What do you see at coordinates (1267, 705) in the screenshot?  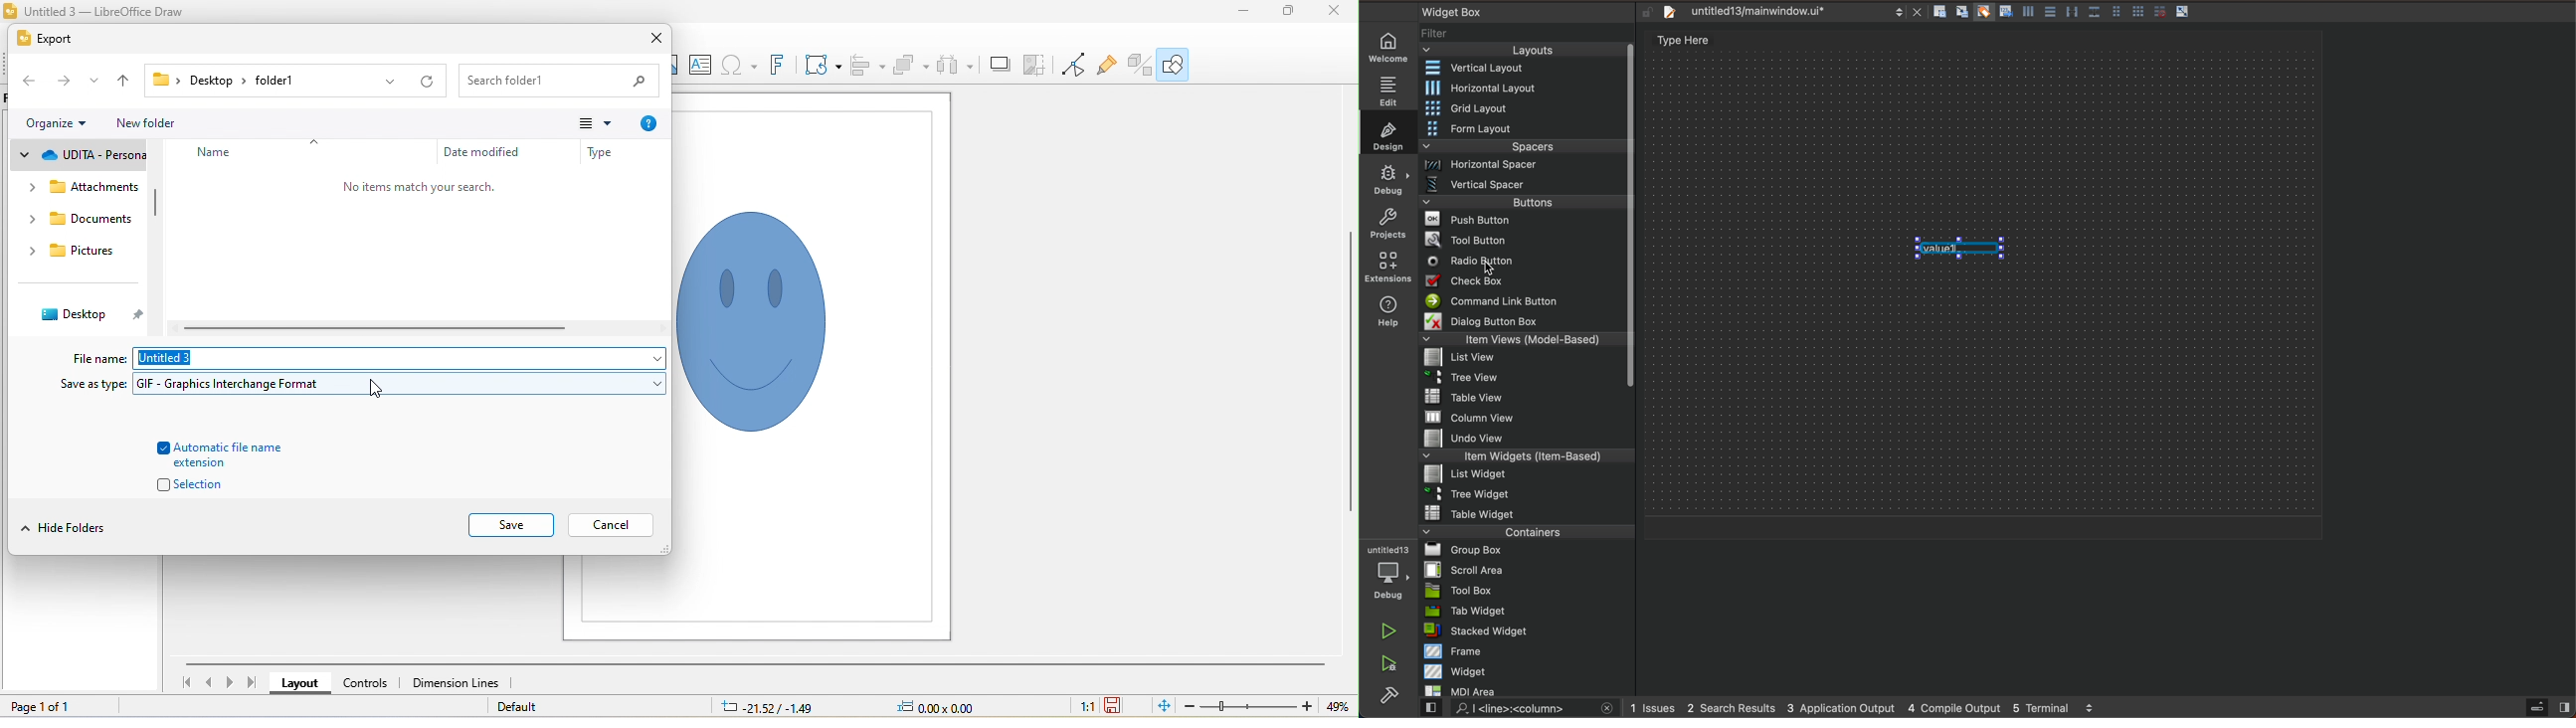 I see `zoom` at bounding box center [1267, 705].